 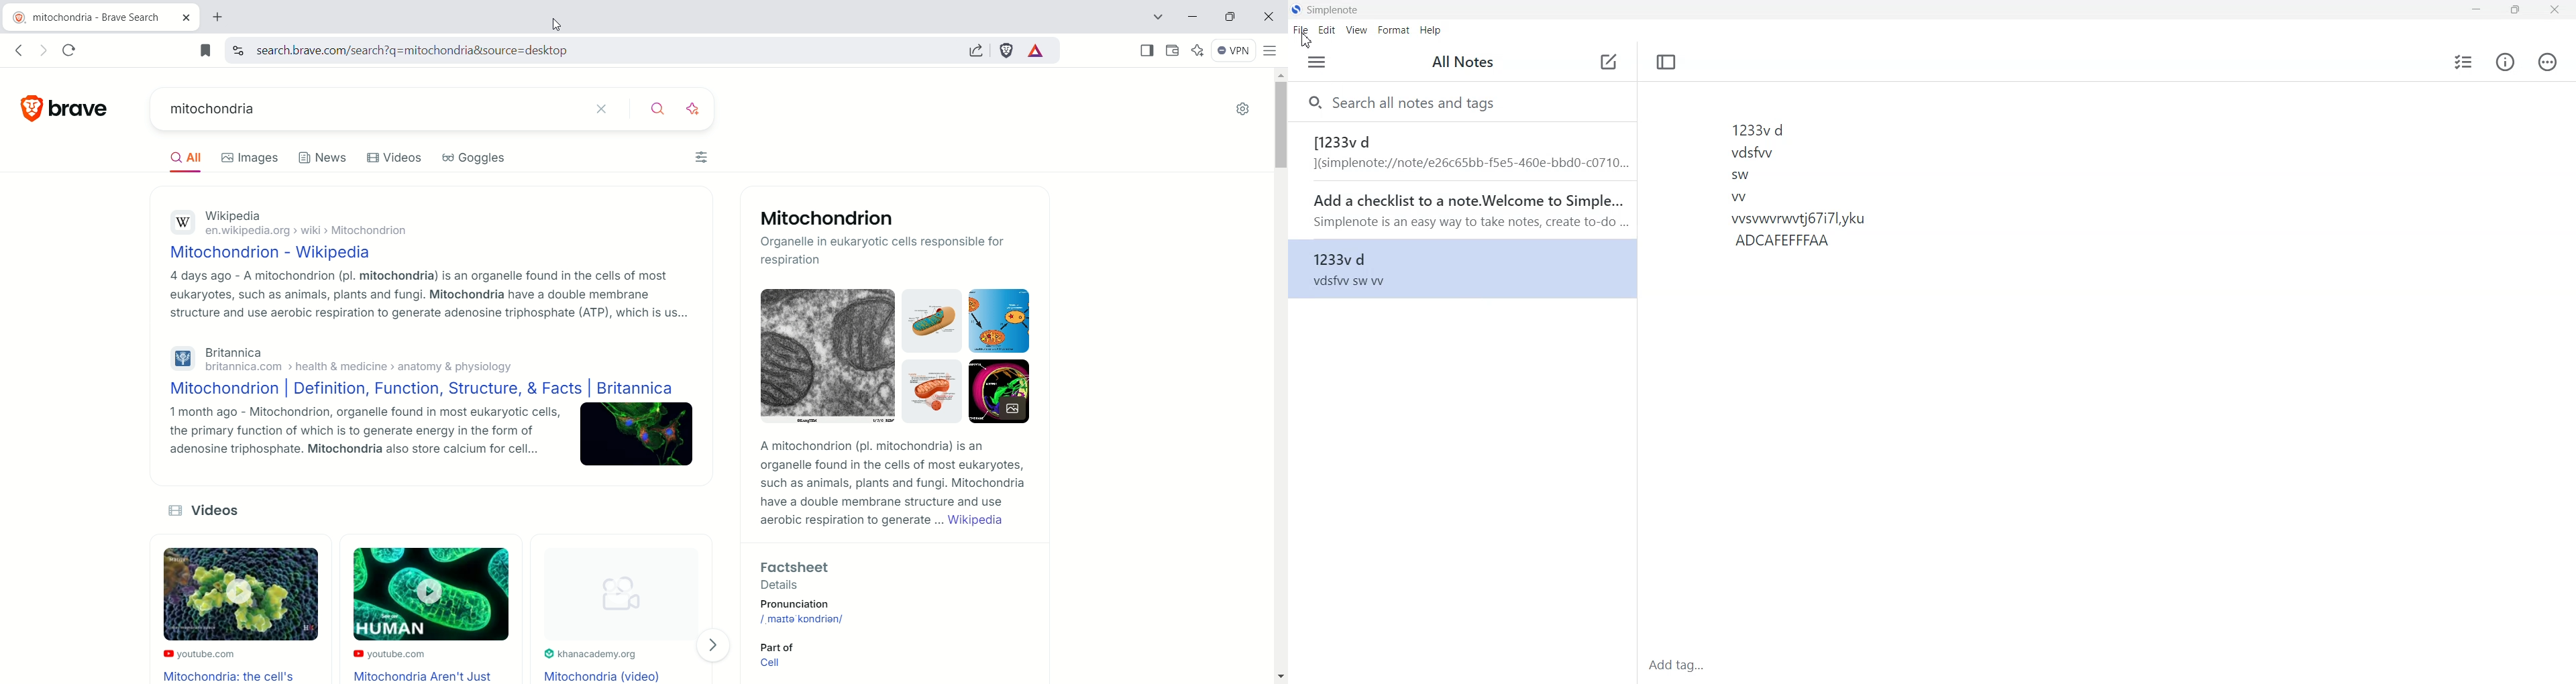 I want to click on bookmark, so click(x=207, y=50).